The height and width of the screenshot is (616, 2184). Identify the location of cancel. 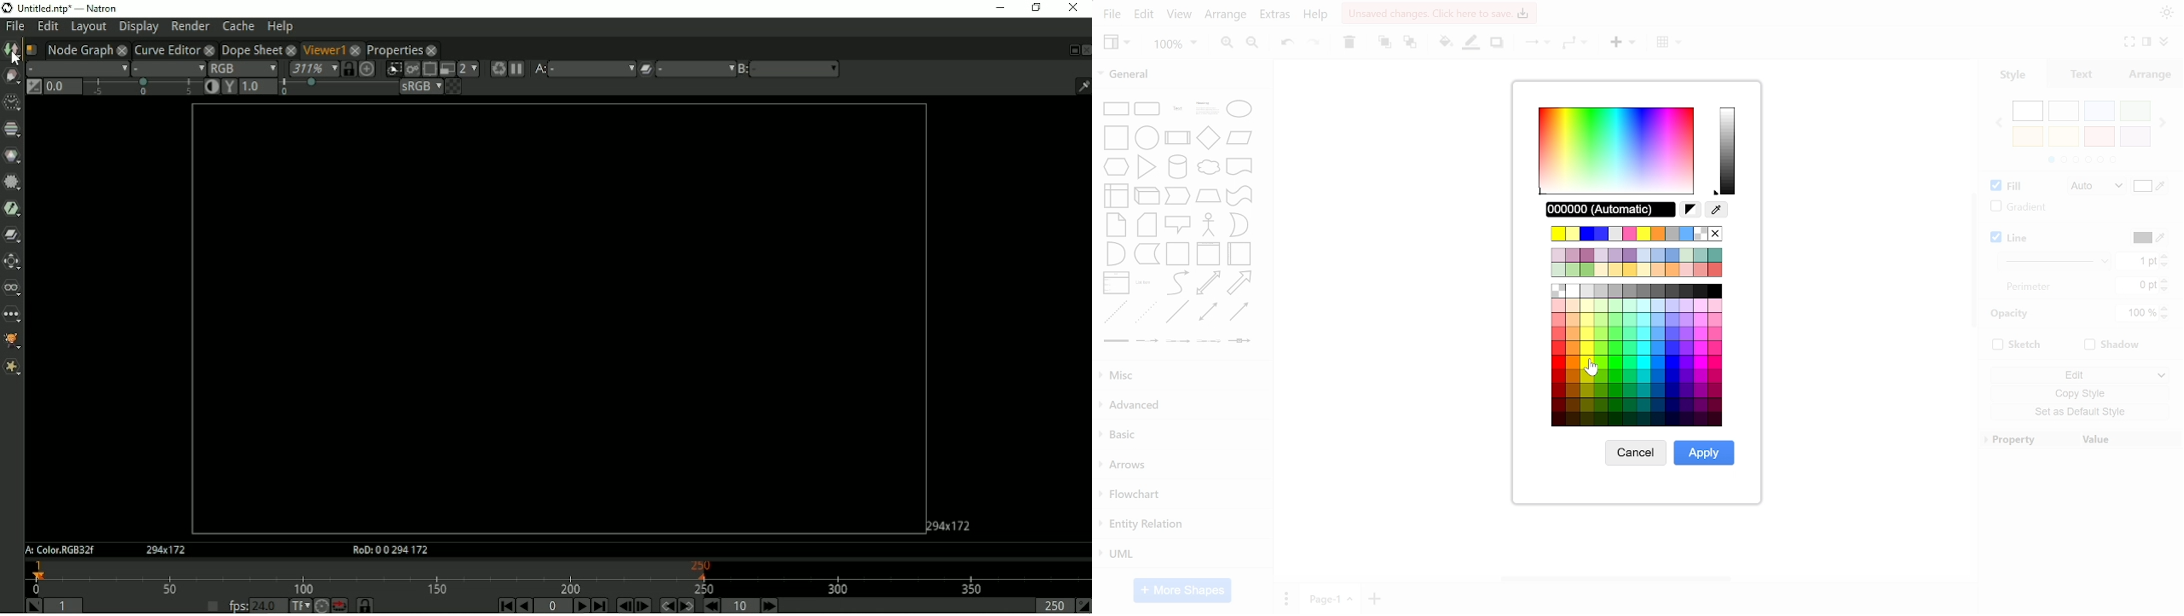
(1636, 454).